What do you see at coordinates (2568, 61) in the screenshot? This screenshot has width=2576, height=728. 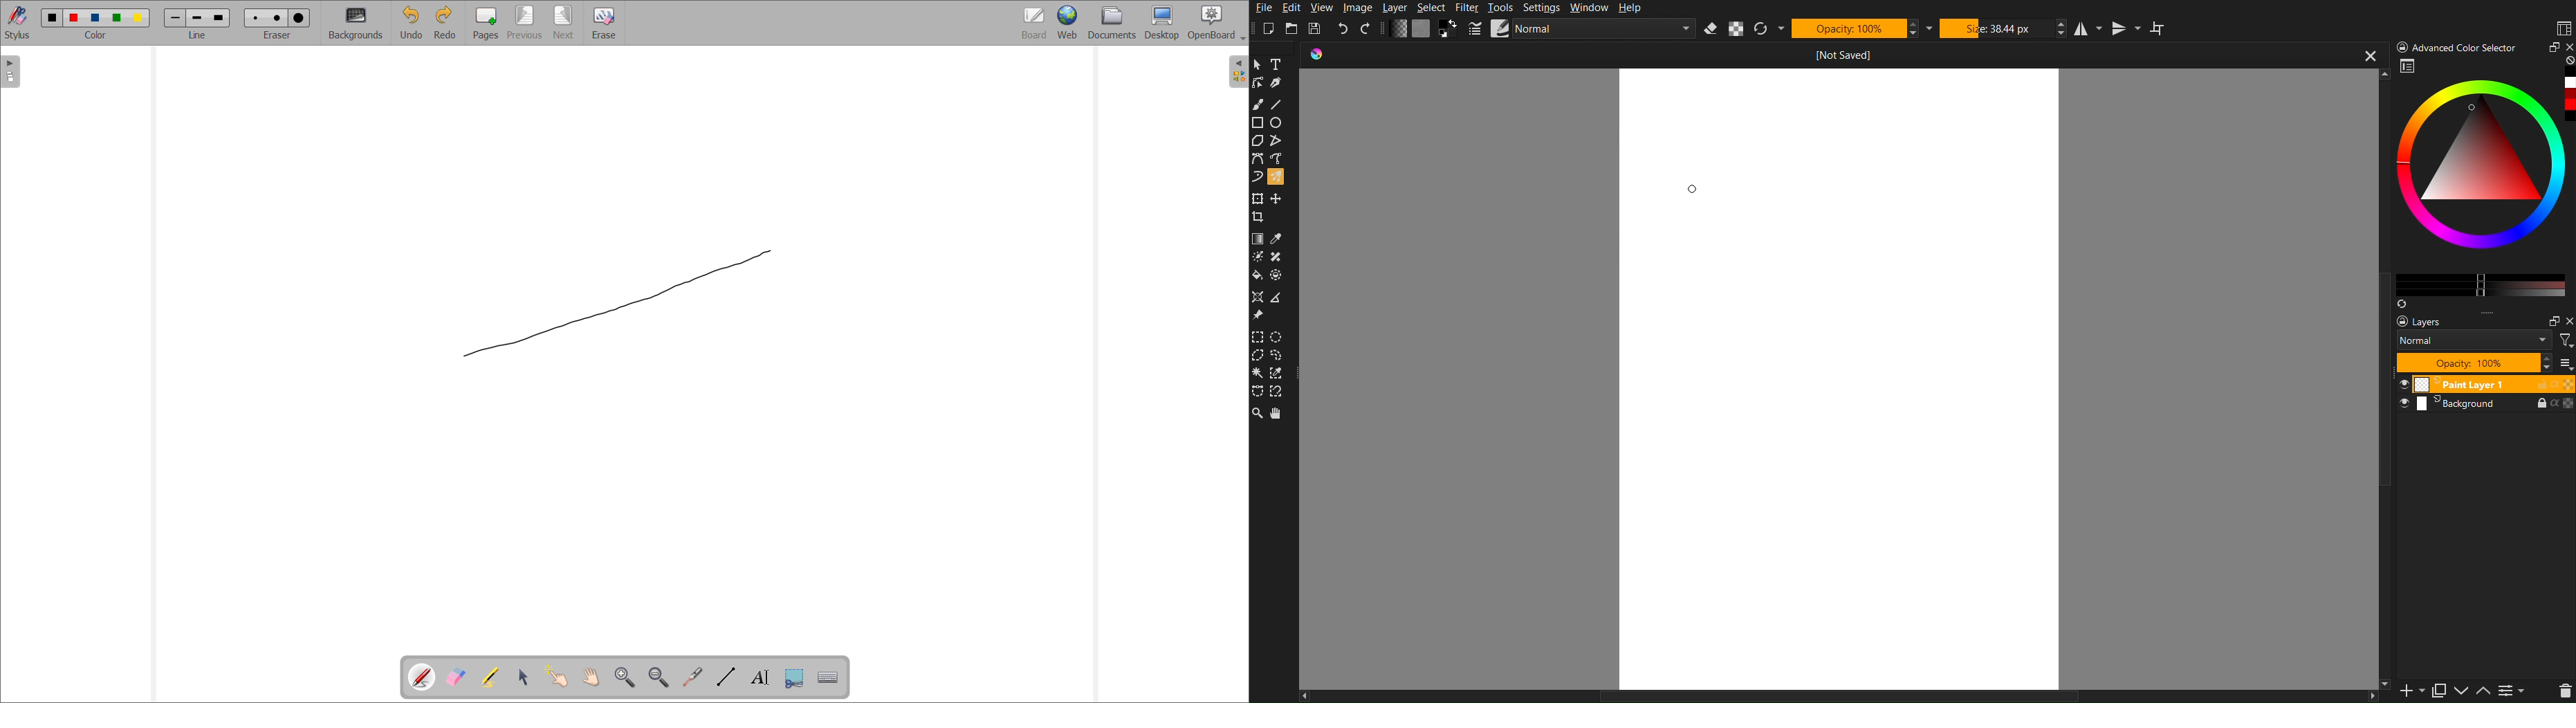 I see `none` at bounding box center [2568, 61].